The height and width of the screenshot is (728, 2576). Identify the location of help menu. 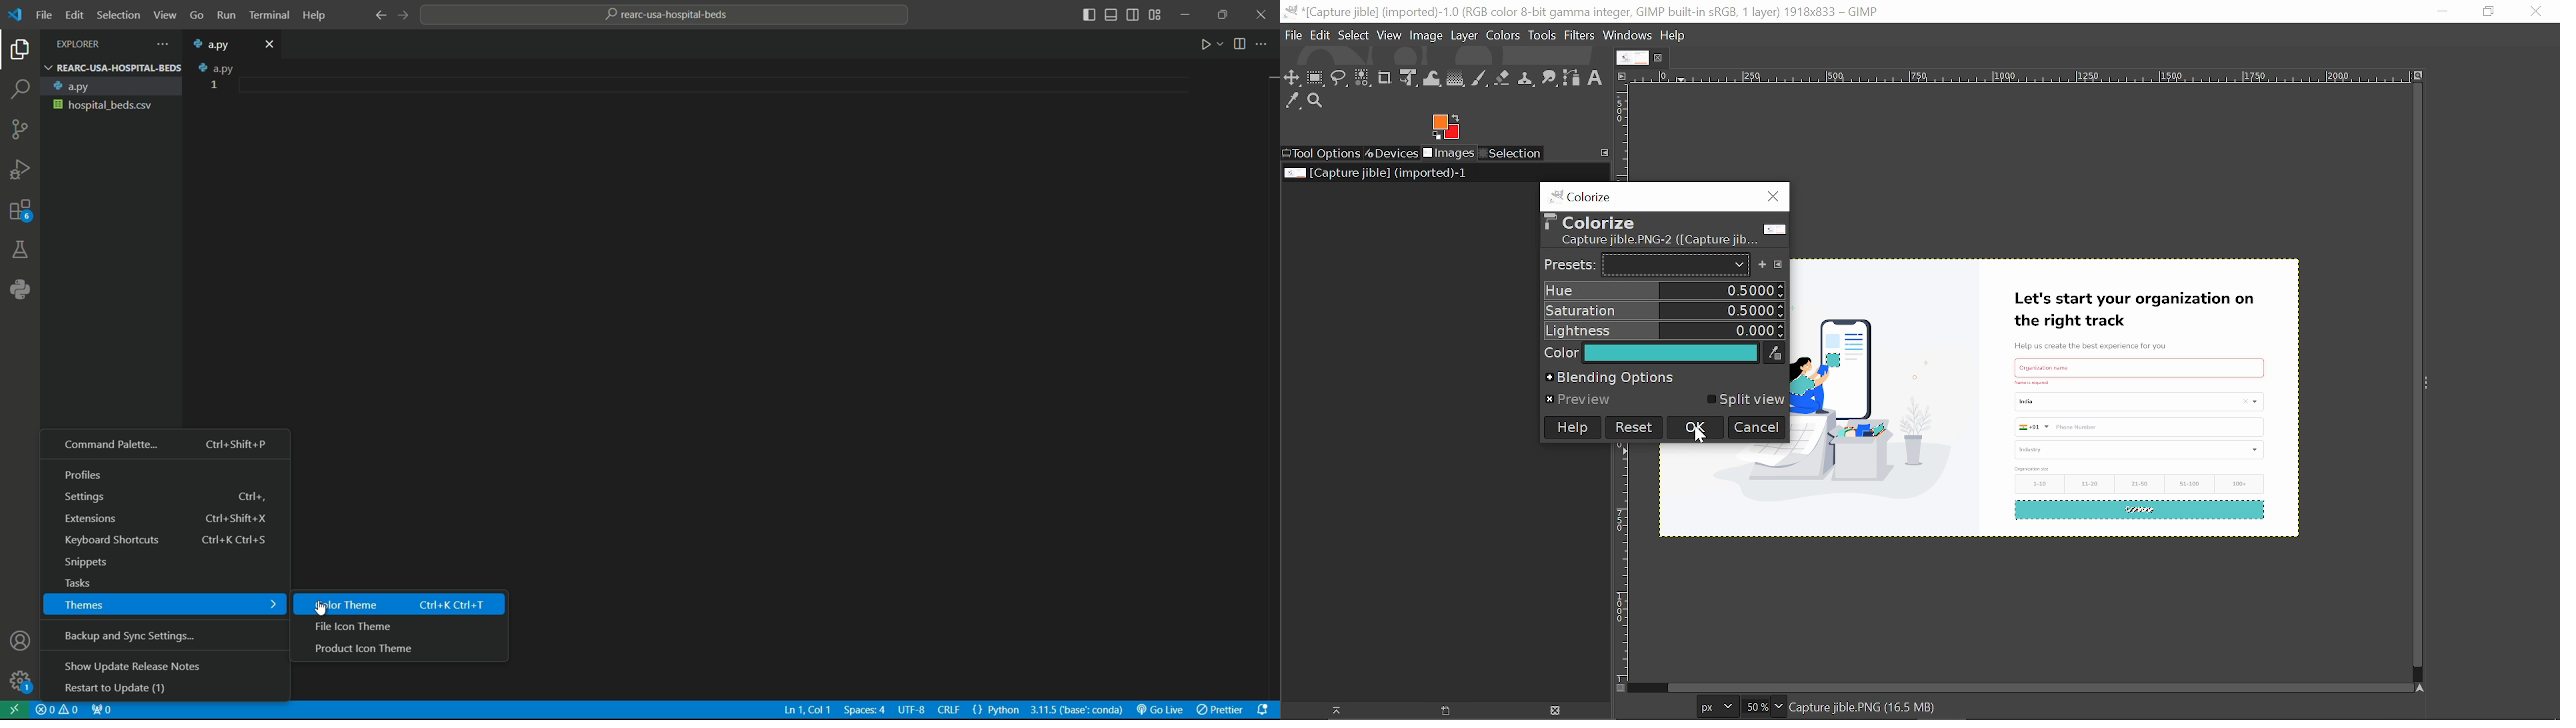
(315, 15).